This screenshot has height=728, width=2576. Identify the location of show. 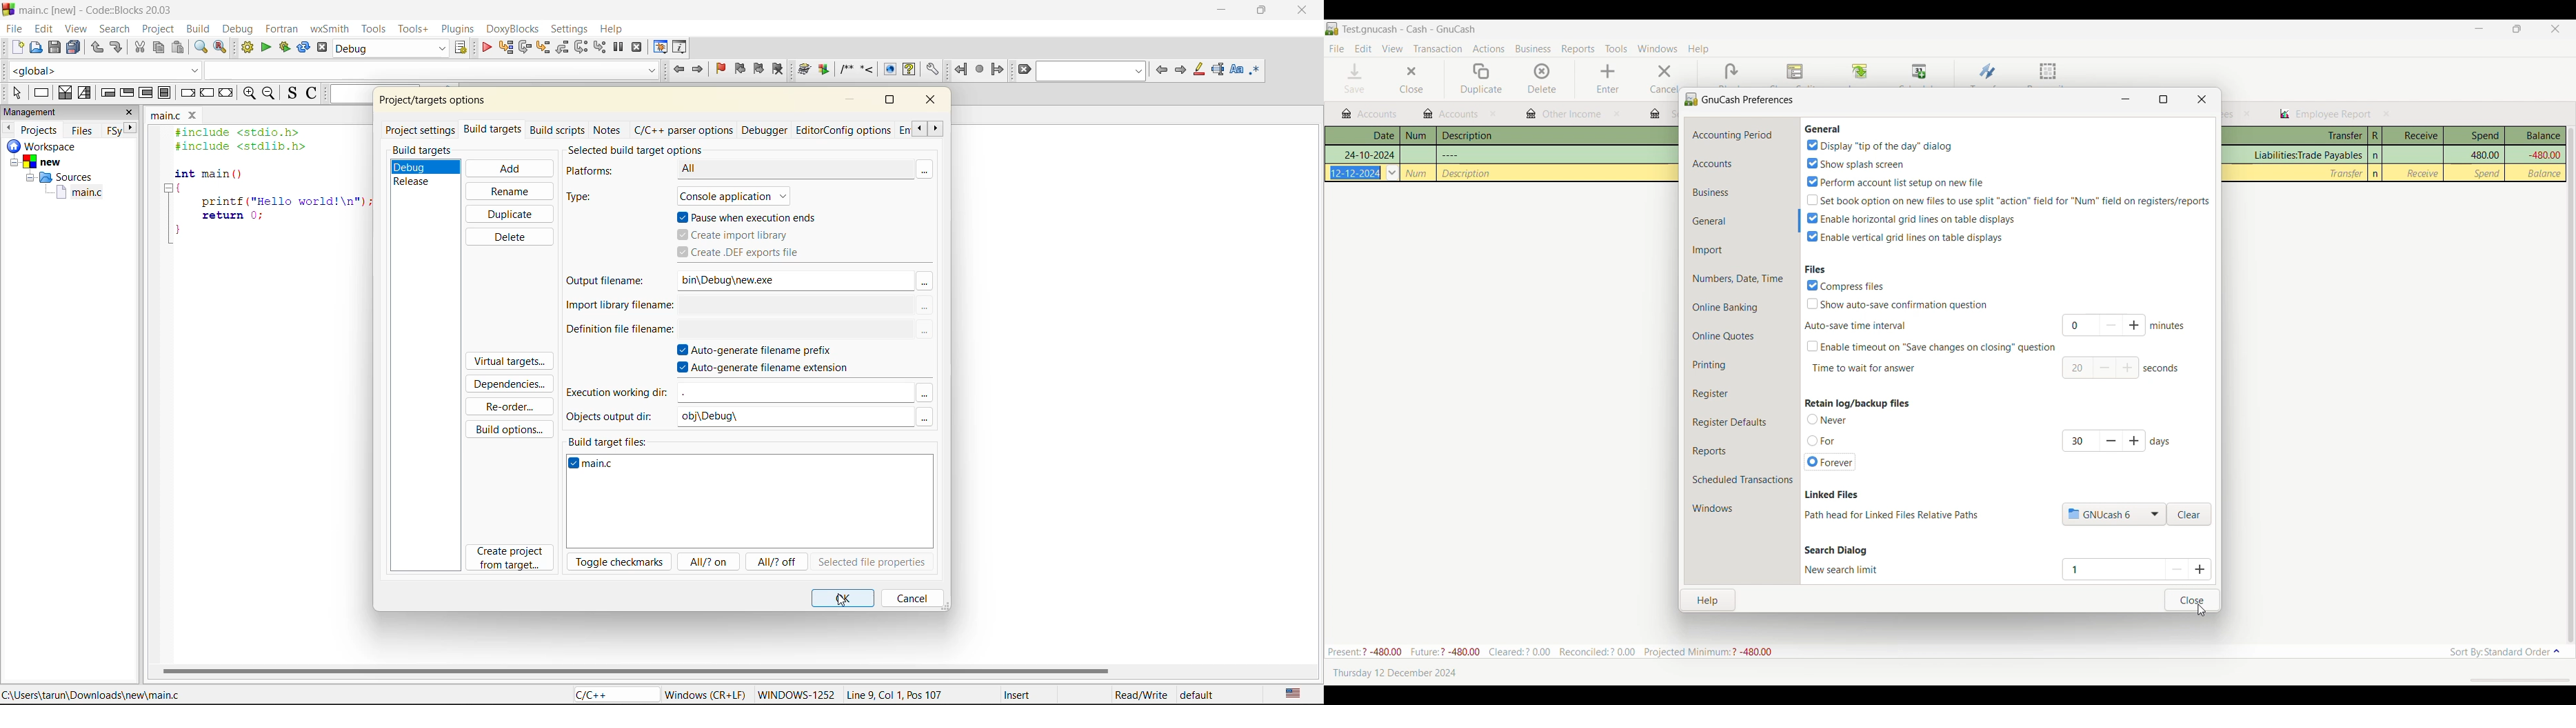
(1899, 304).